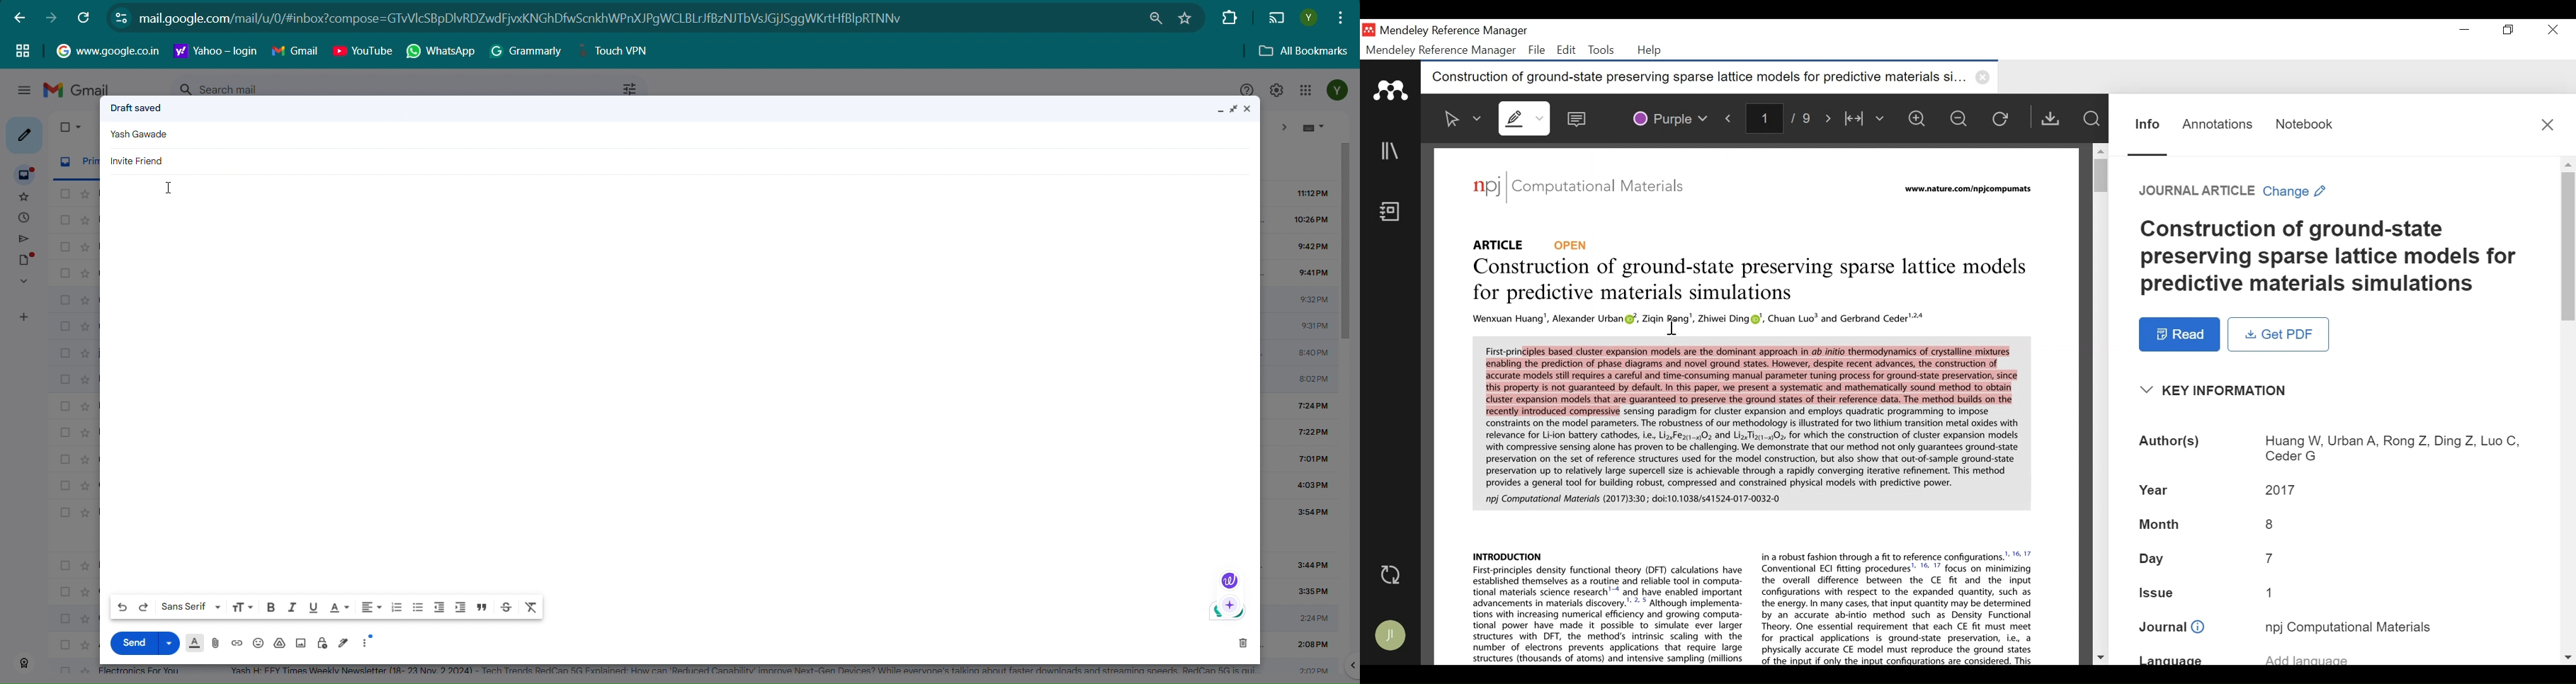 The height and width of the screenshot is (700, 2576). What do you see at coordinates (1392, 576) in the screenshot?
I see `Sync` at bounding box center [1392, 576].